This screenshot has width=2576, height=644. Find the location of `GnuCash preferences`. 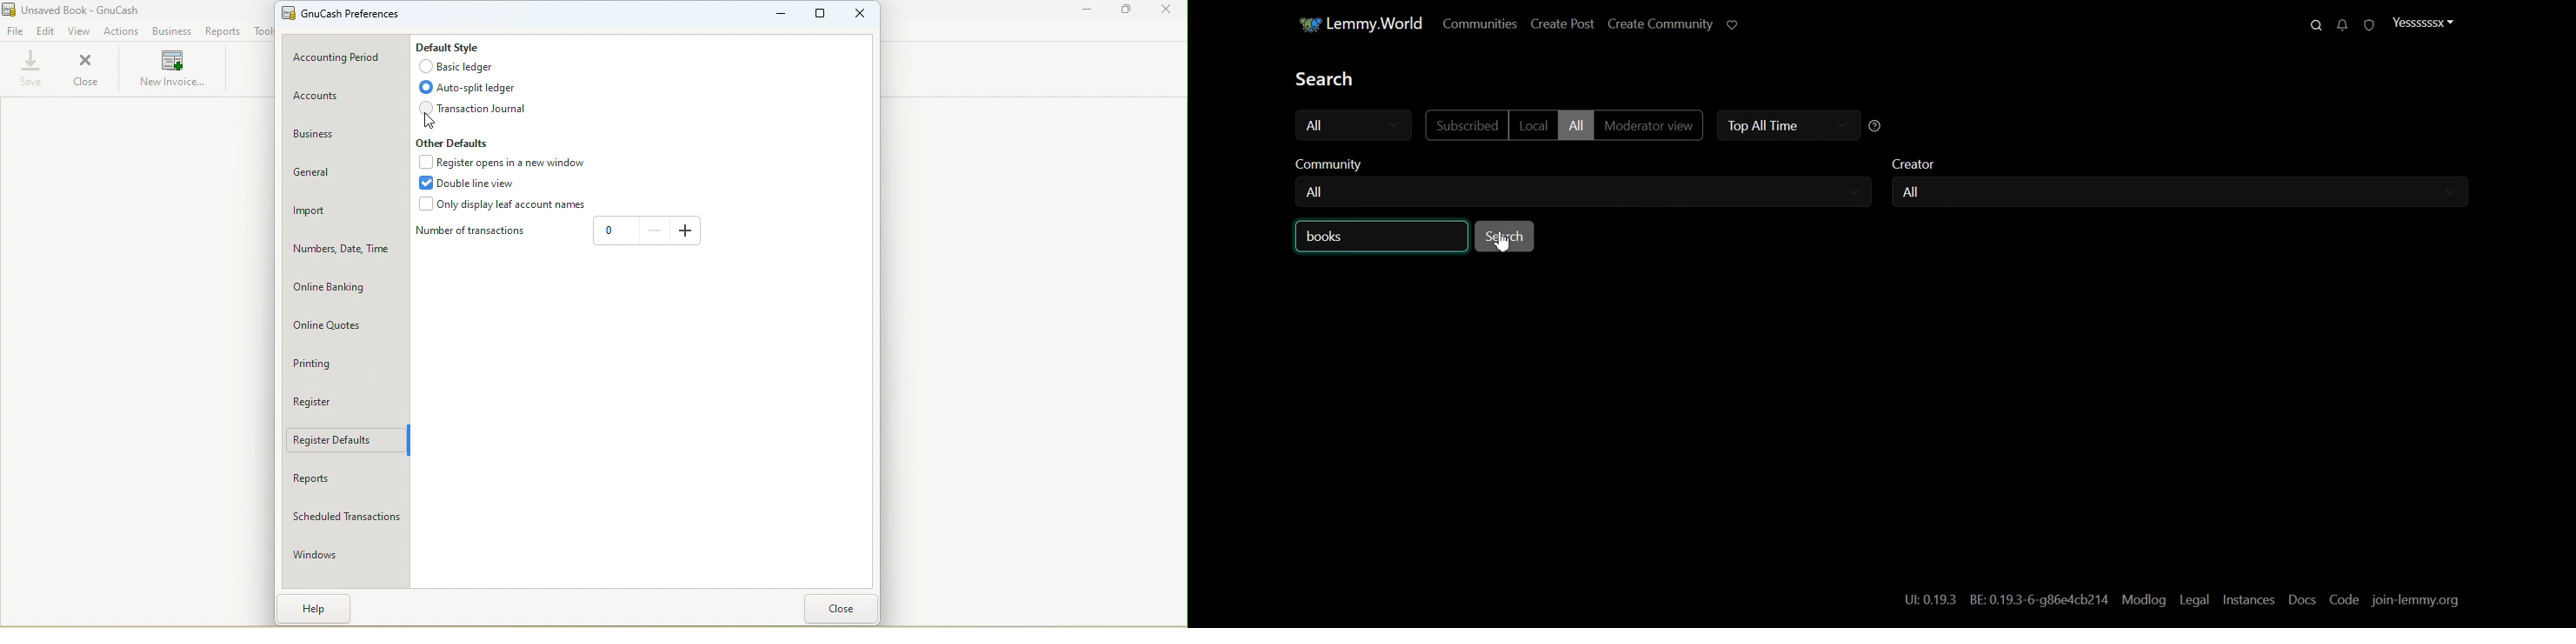

GnuCash preferences is located at coordinates (344, 14).